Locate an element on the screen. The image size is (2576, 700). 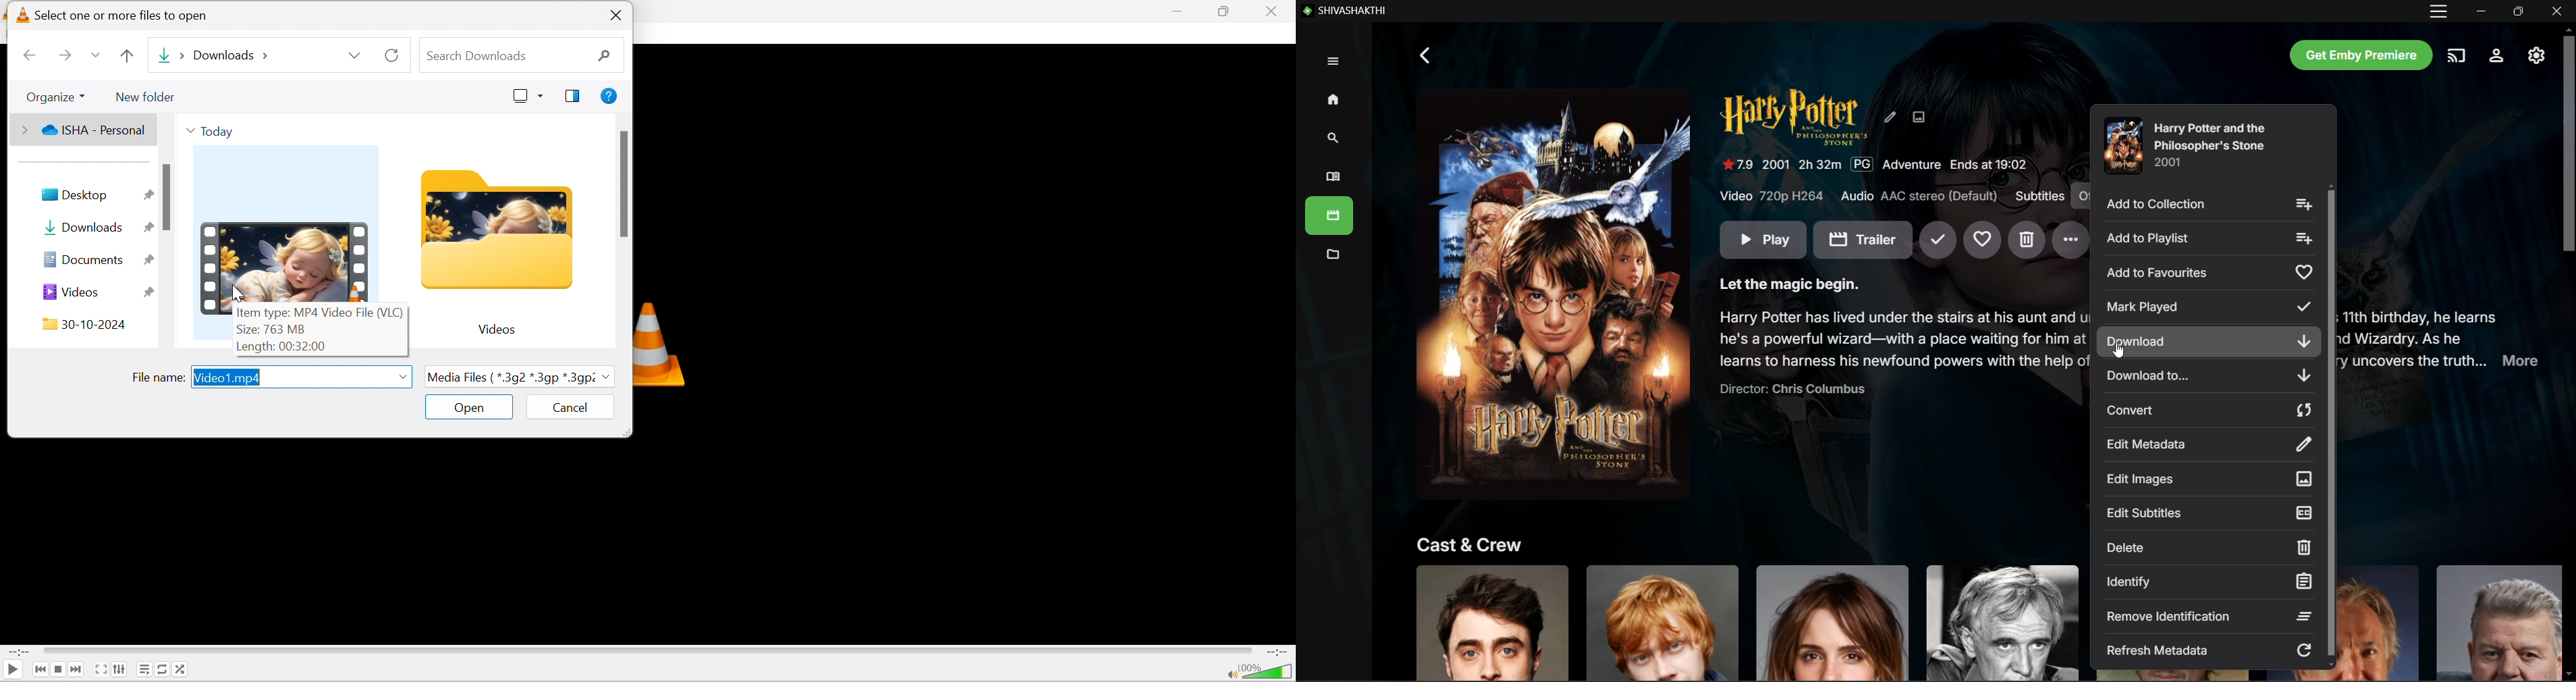
Audio  is located at coordinates (1921, 196).